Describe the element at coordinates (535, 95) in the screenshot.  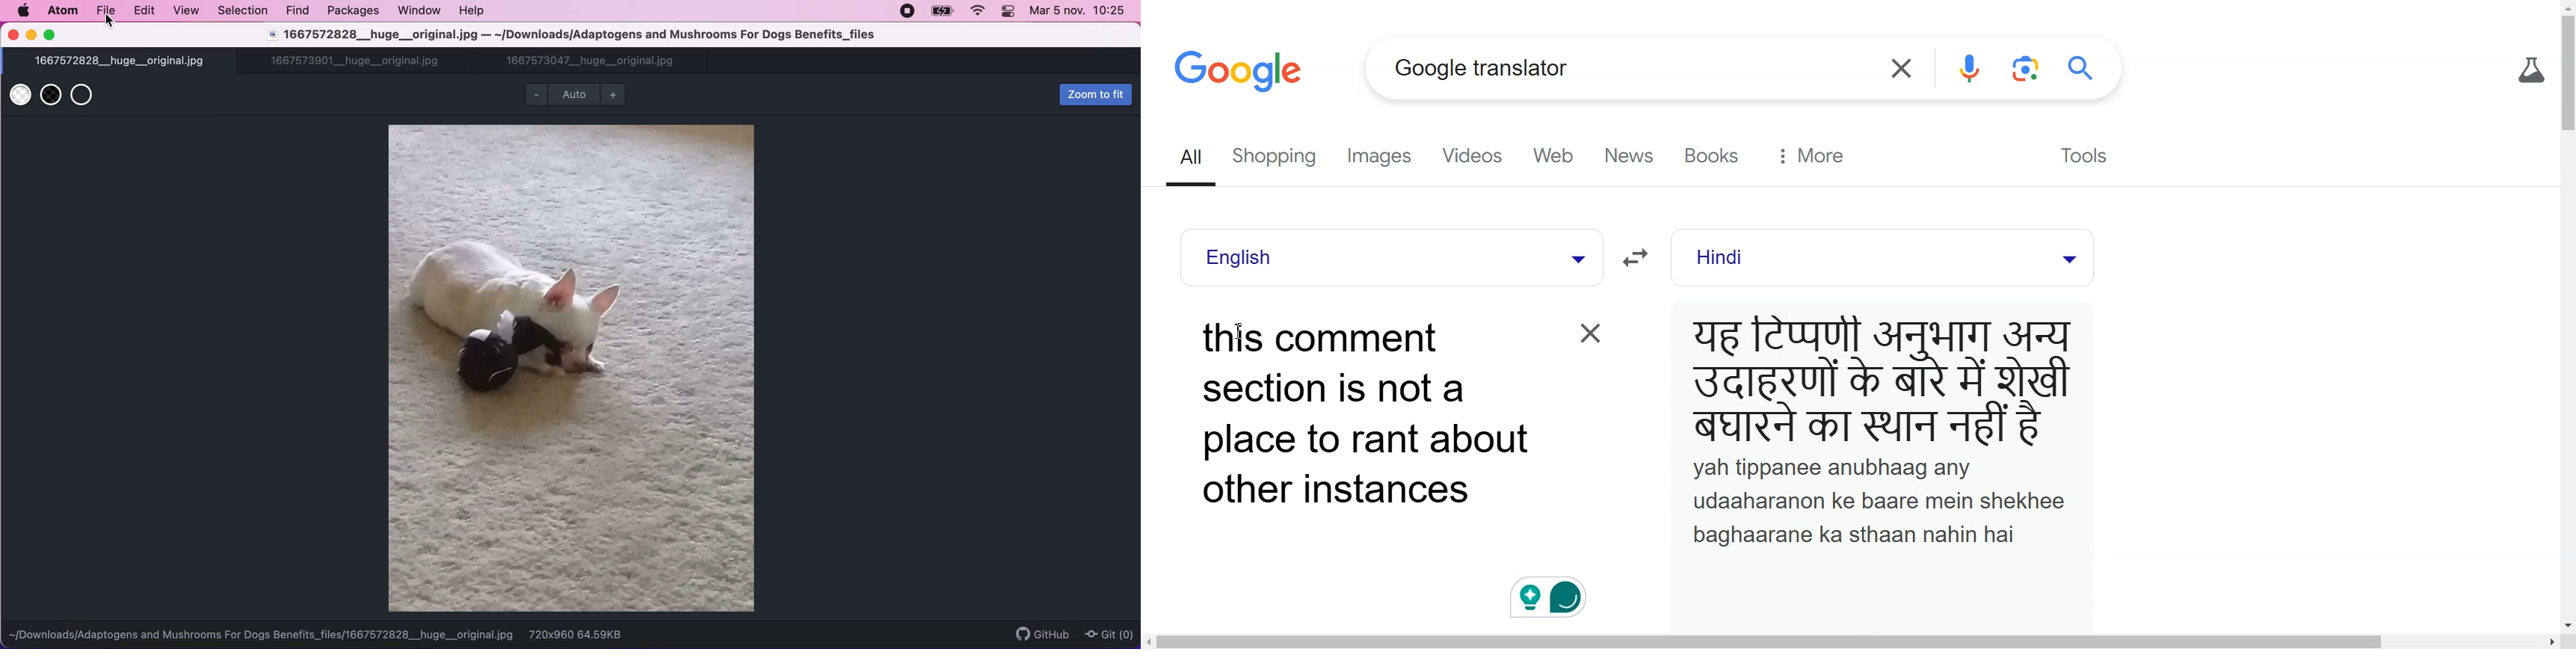
I see `zoom out` at that location.